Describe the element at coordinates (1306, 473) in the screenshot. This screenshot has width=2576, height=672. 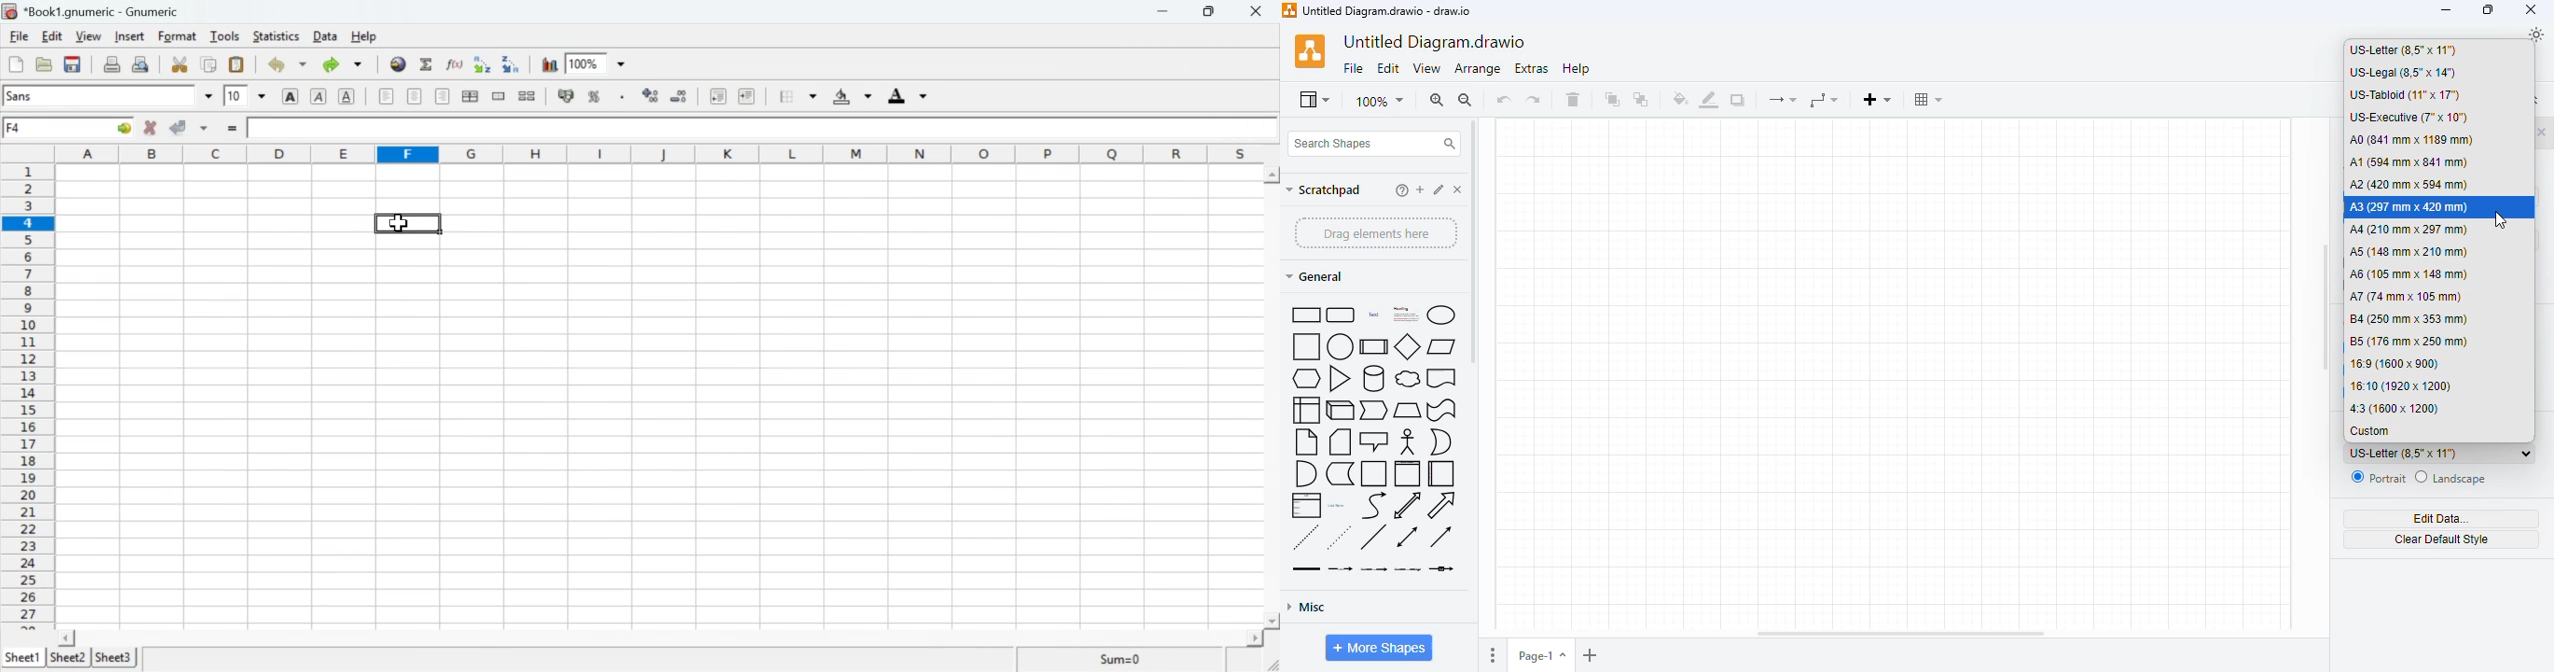
I see `and` at that location.